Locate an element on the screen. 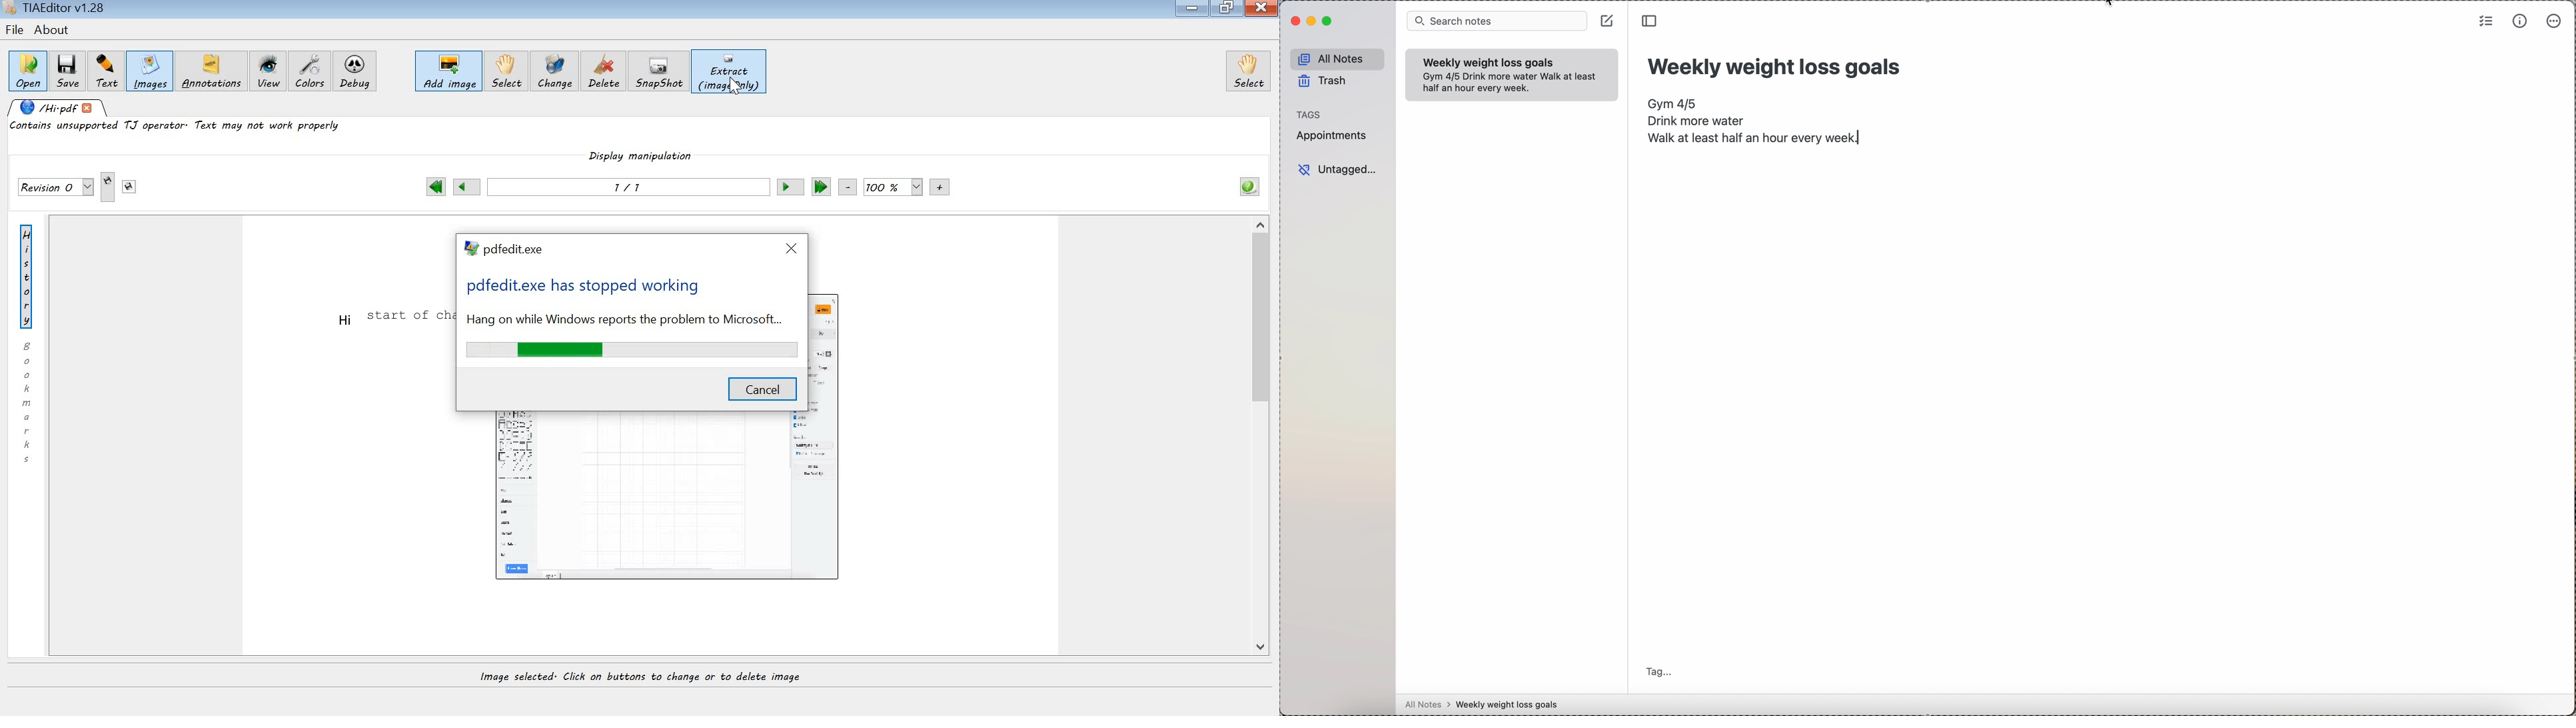 The height and width of the screenshot is (728, 2576). maximize Simplenote is located at coordinates (1329, 21).